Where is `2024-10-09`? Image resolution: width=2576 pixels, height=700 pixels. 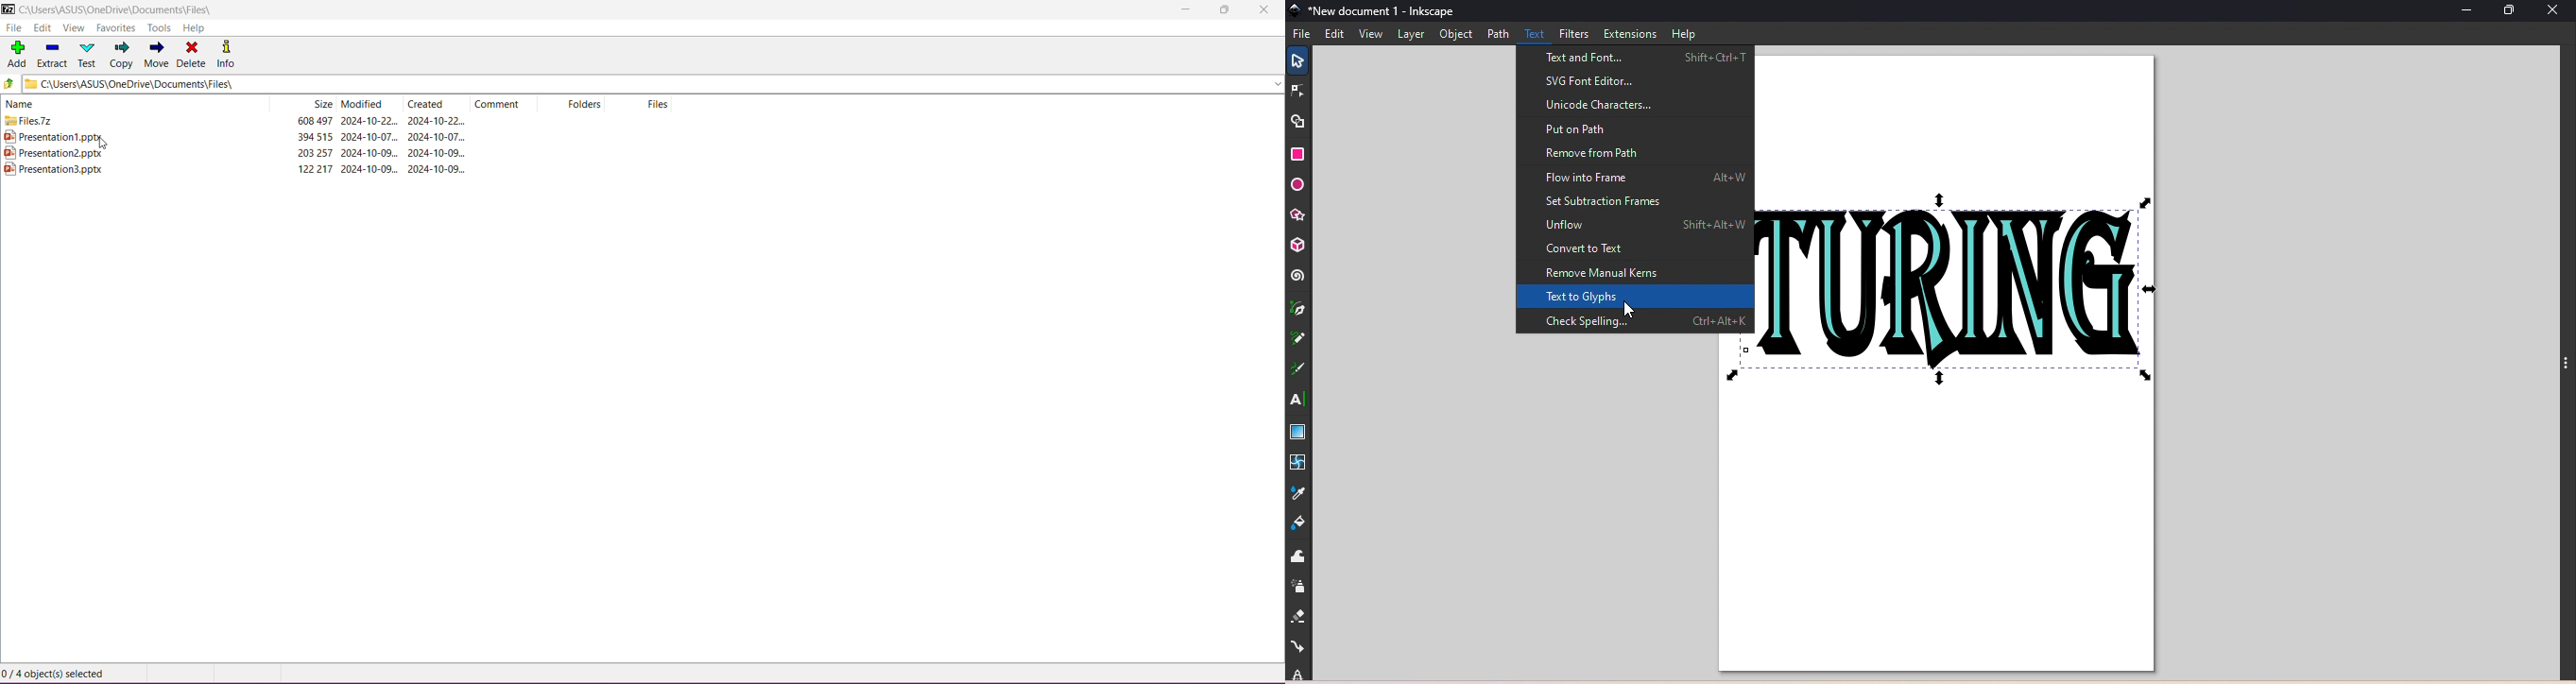 2024-10-09 is located at coordinates (437, 169).